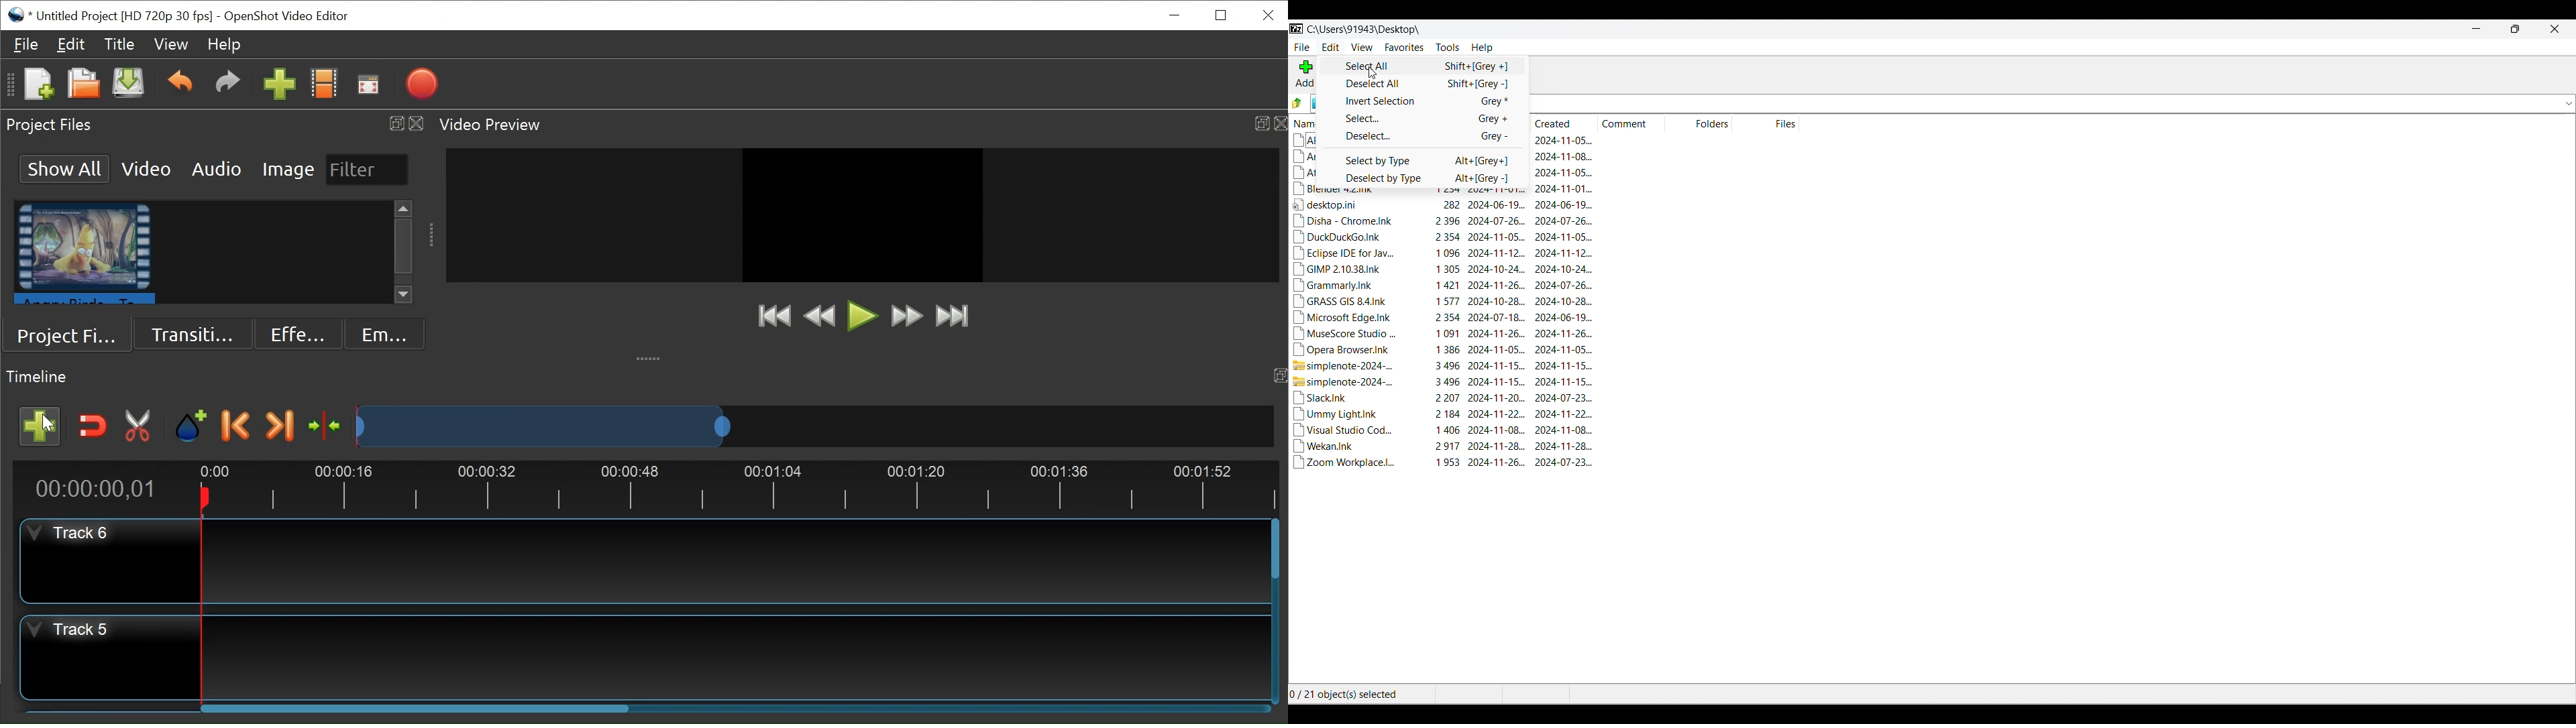 Image resolution: width=2576 pixels, height=728 pixels. Describe the element at coordinates (112, 654) in the screenshot. I see `Track Header for Track 4` at that location.